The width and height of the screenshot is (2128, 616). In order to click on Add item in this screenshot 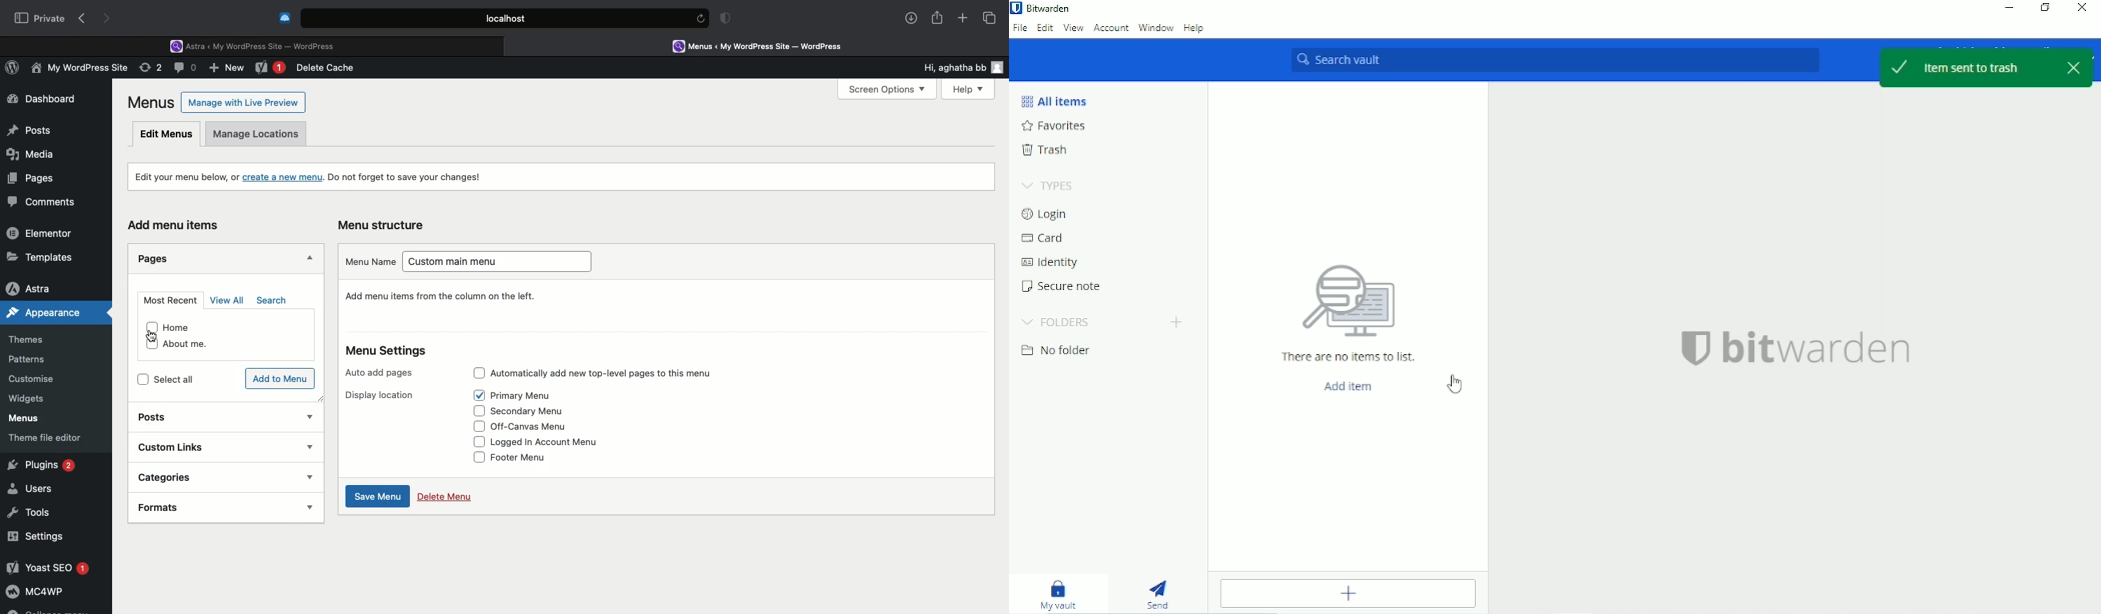, I will do `click(1349, 386)`.